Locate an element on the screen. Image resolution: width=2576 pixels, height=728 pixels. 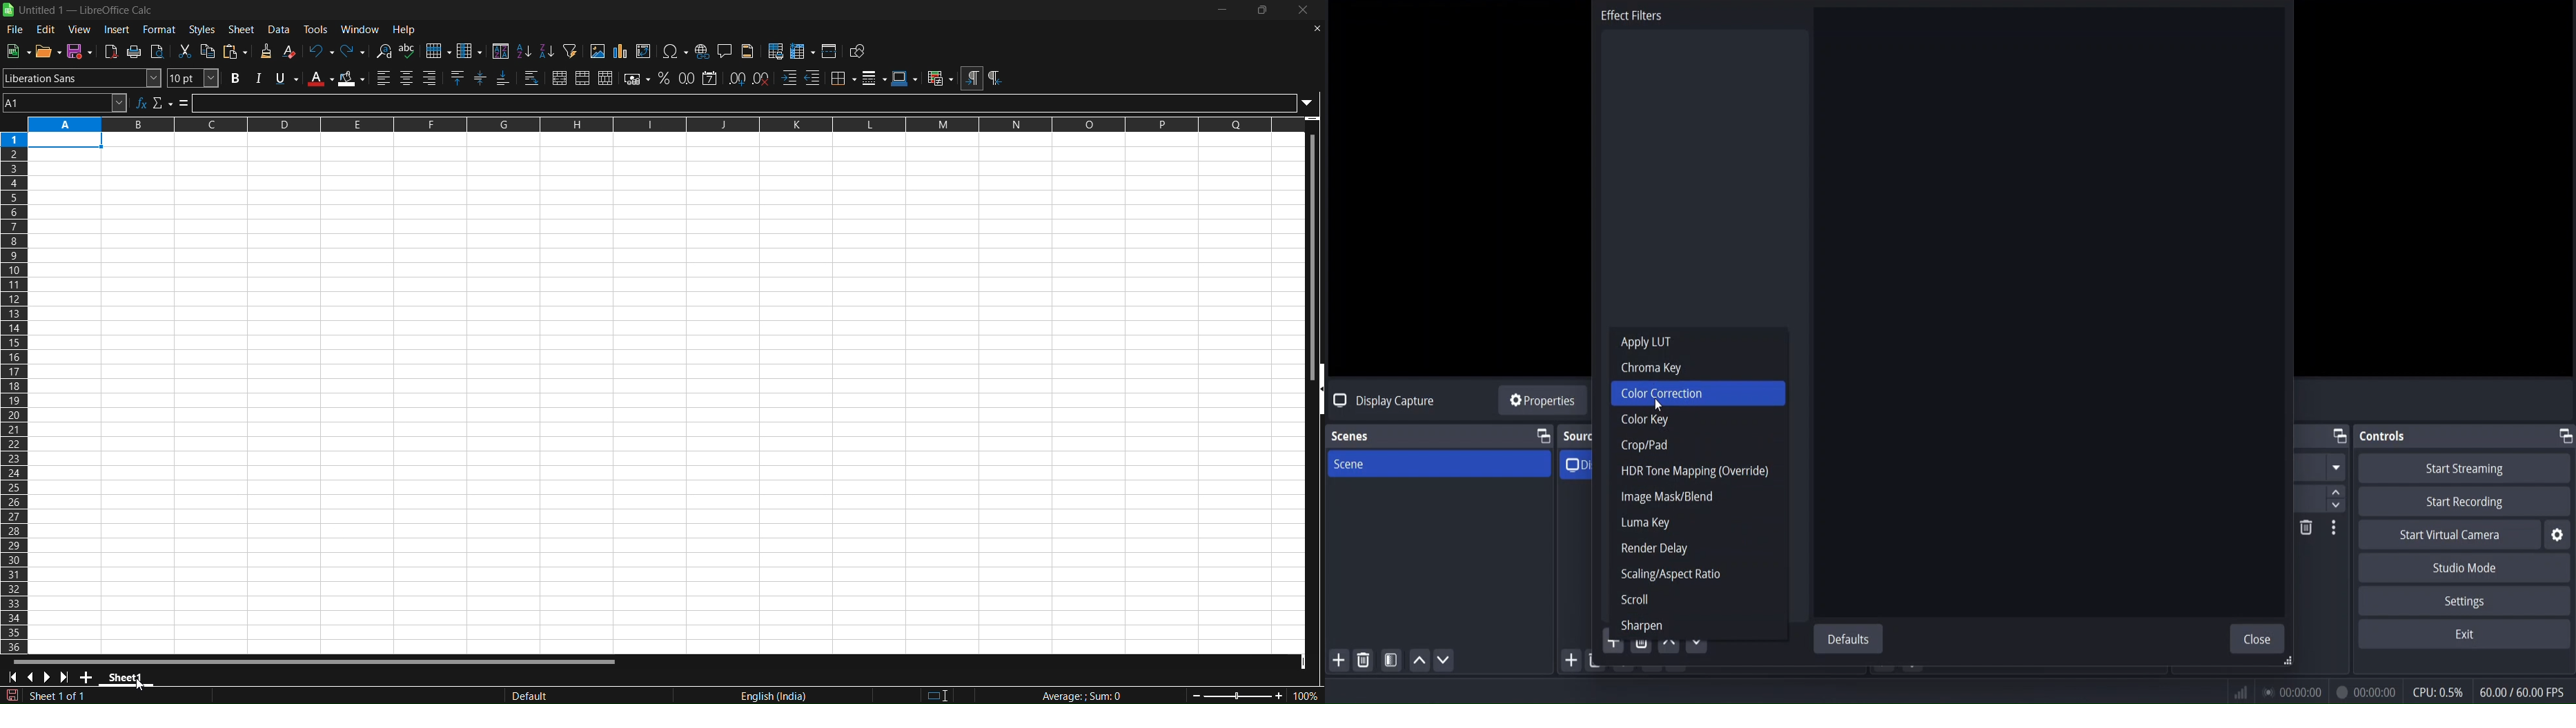
scroll is located at coordinates (1634, 602).